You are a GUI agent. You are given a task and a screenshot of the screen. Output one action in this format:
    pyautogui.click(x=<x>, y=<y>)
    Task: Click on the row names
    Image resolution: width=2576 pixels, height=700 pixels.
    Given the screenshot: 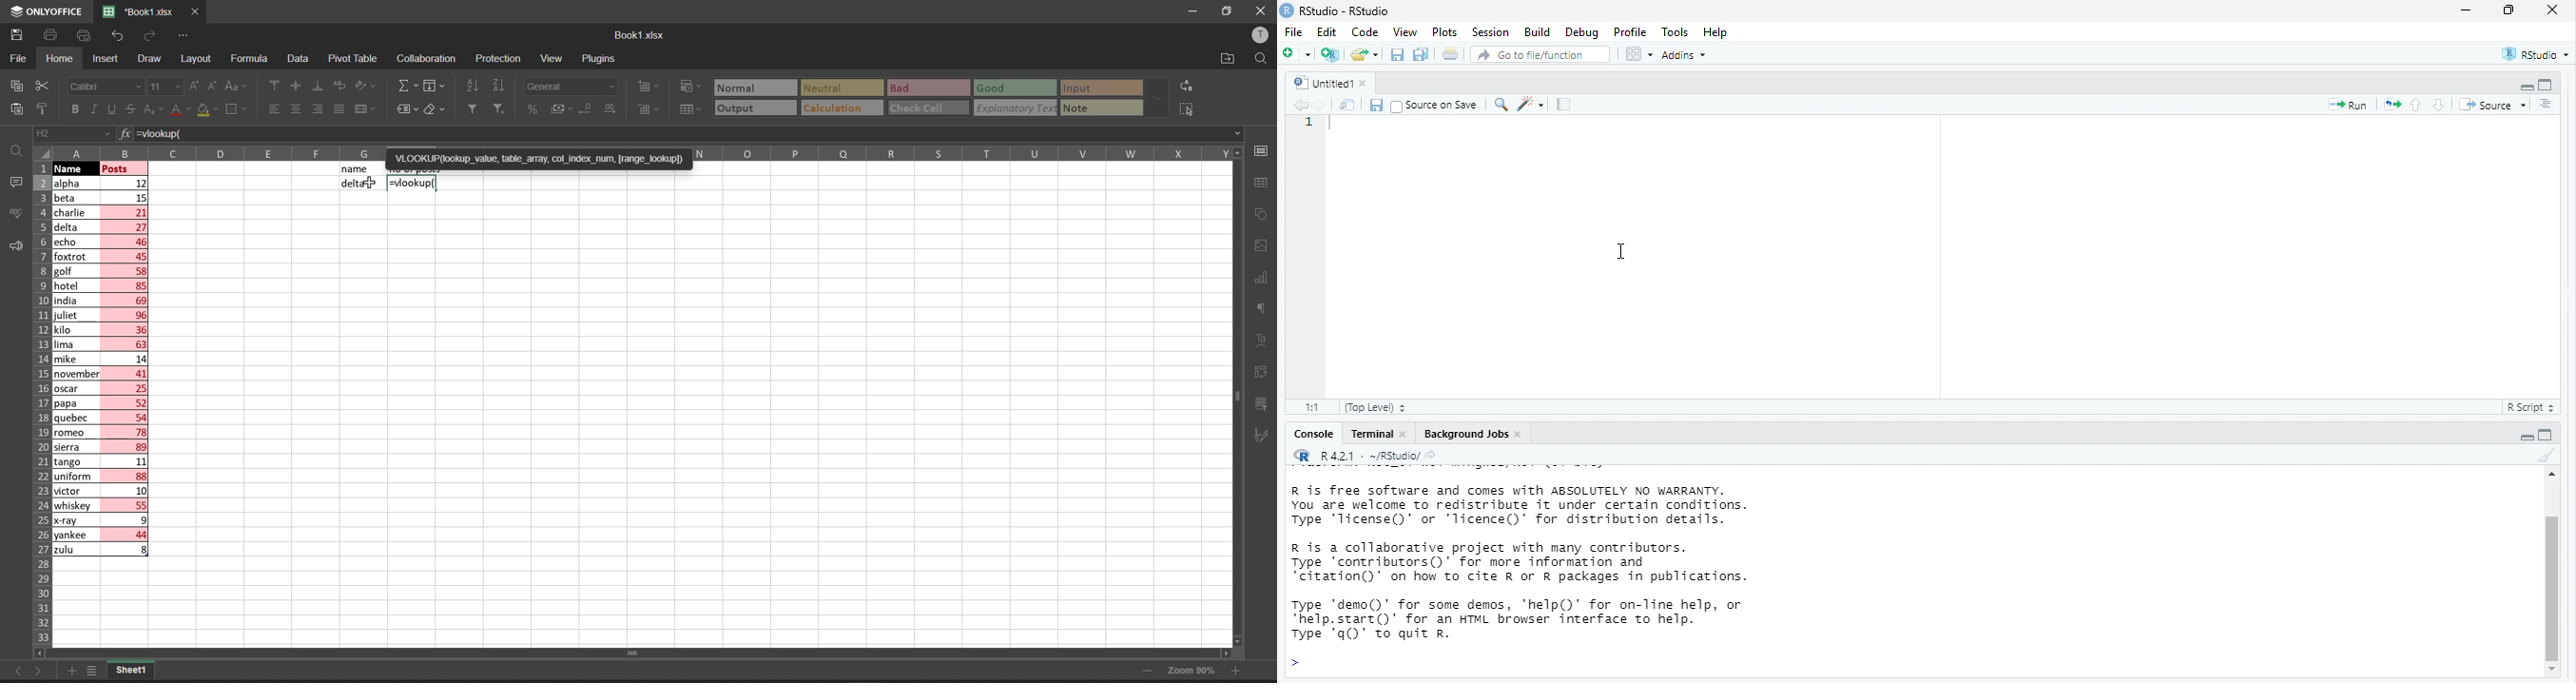 What is the action you would take?
    pyautogui.click(x=39, y=405)
    